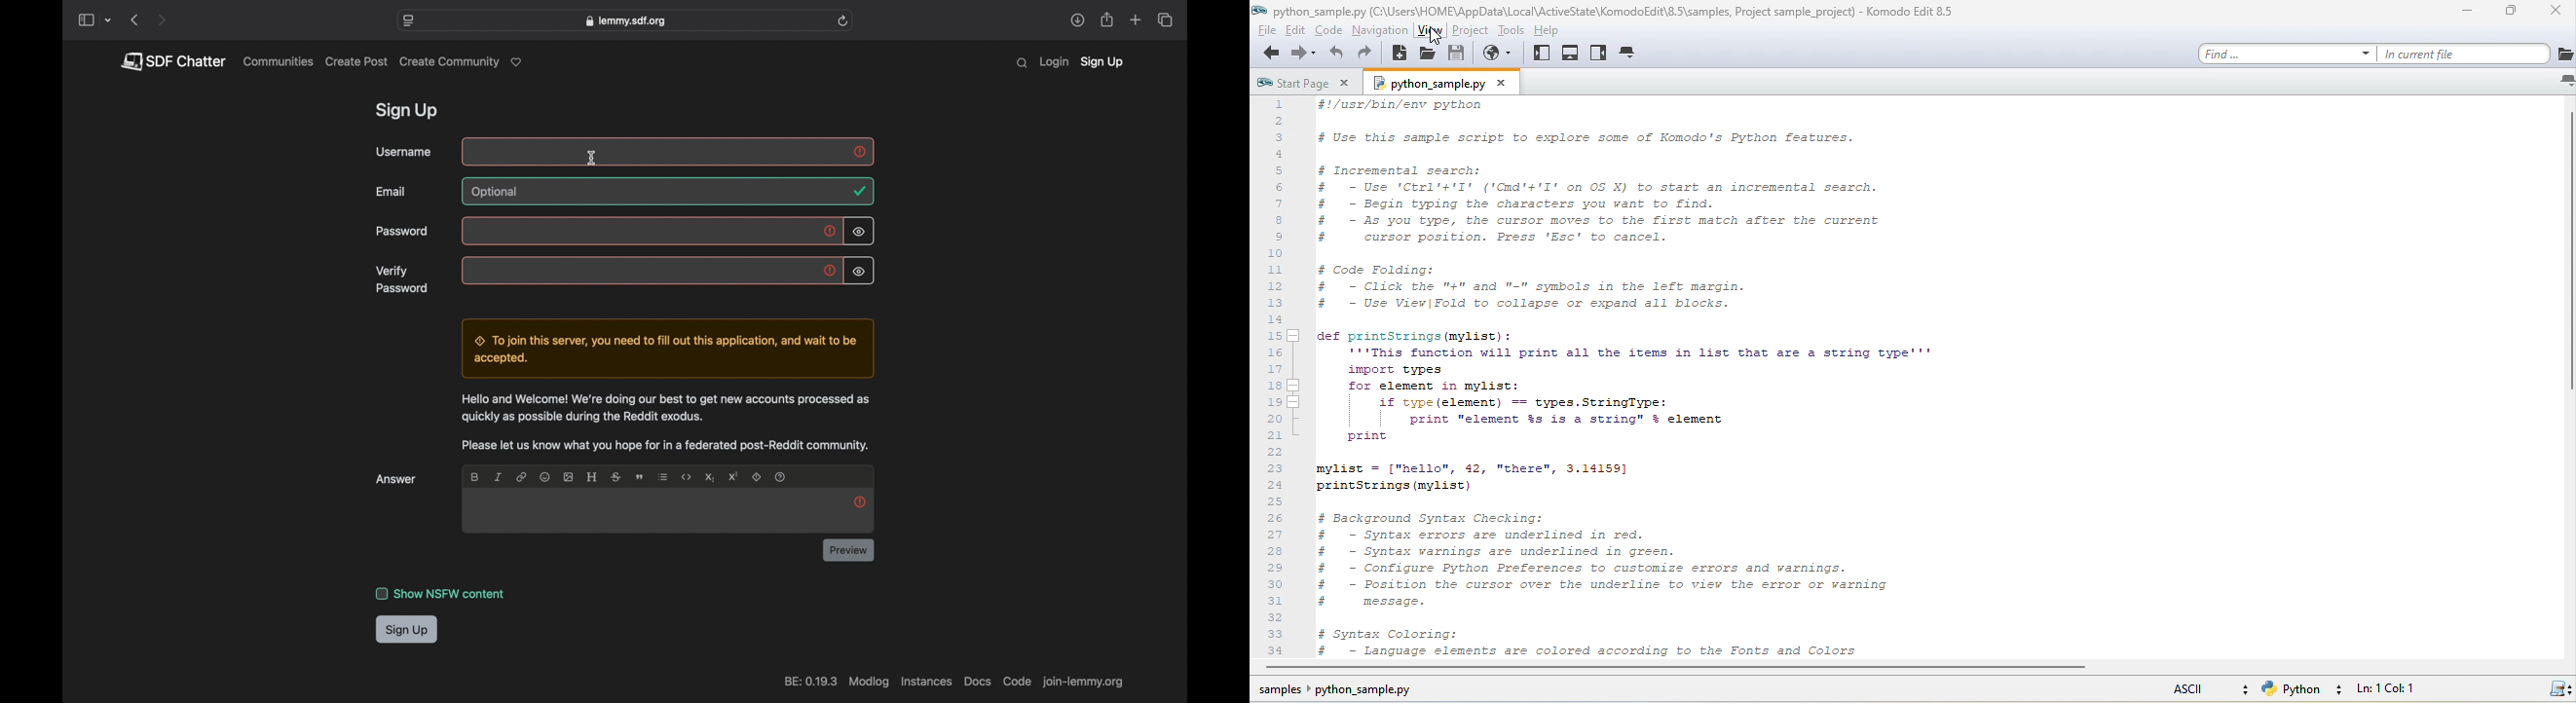  What do you see at coordinates (781, 476) in the screenshot?
I see `question mark` at bounding box center [781, 476].